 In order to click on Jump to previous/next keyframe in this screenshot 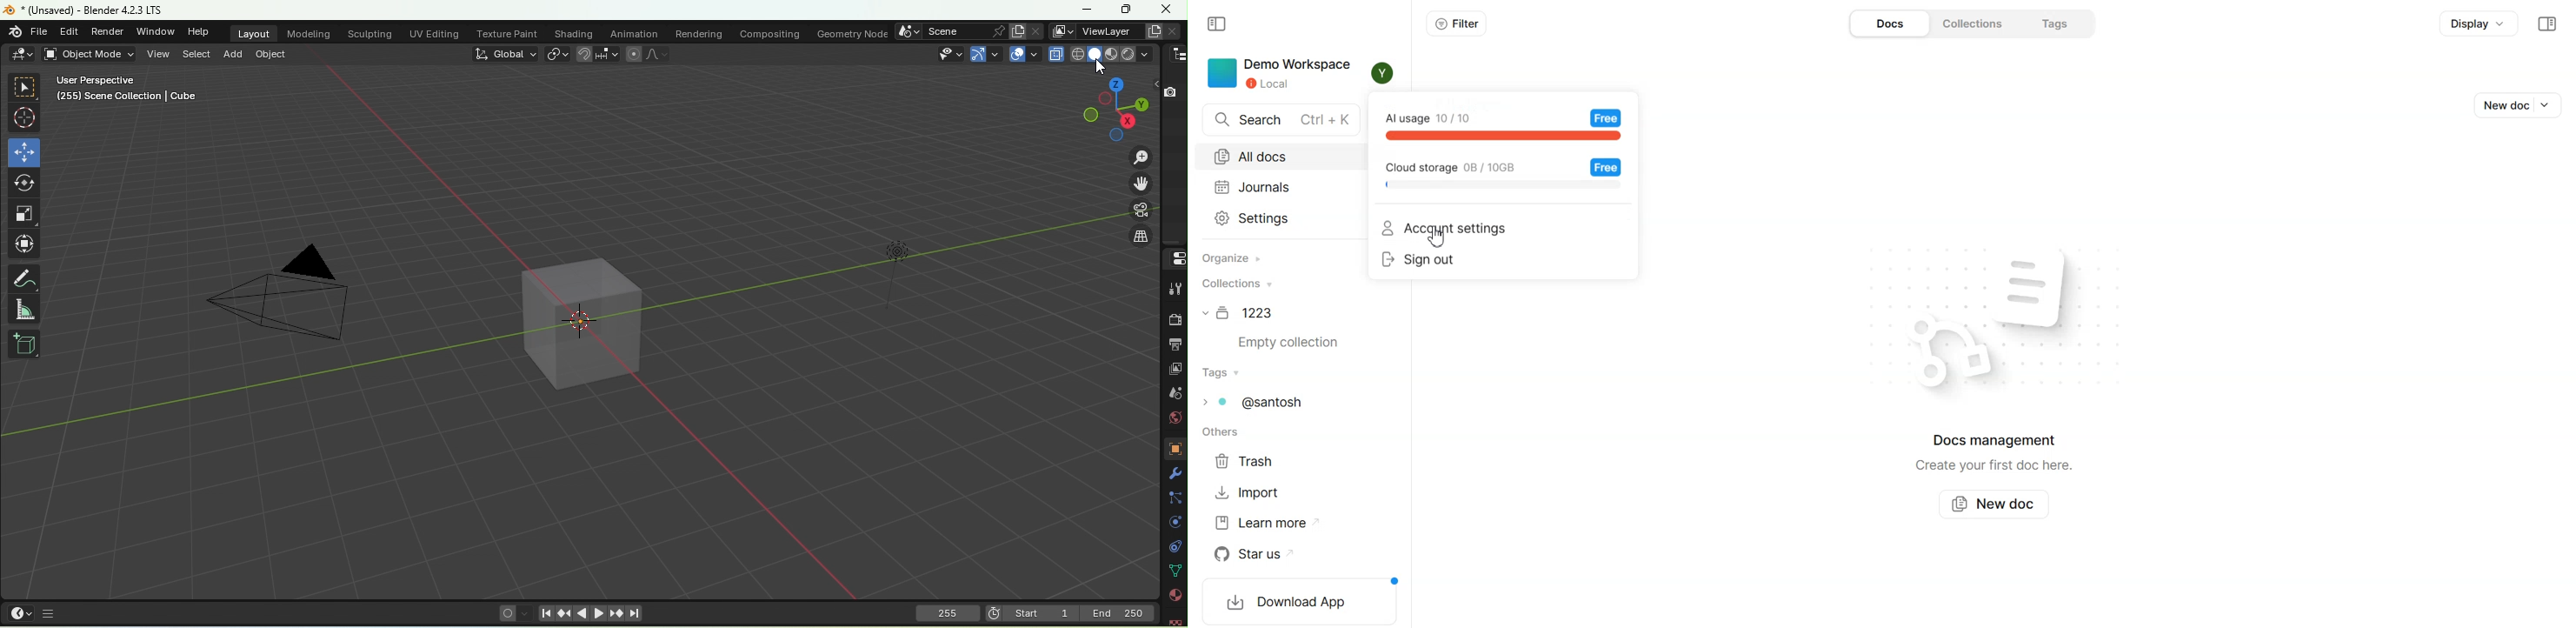, I will do `click(615, 613)`.